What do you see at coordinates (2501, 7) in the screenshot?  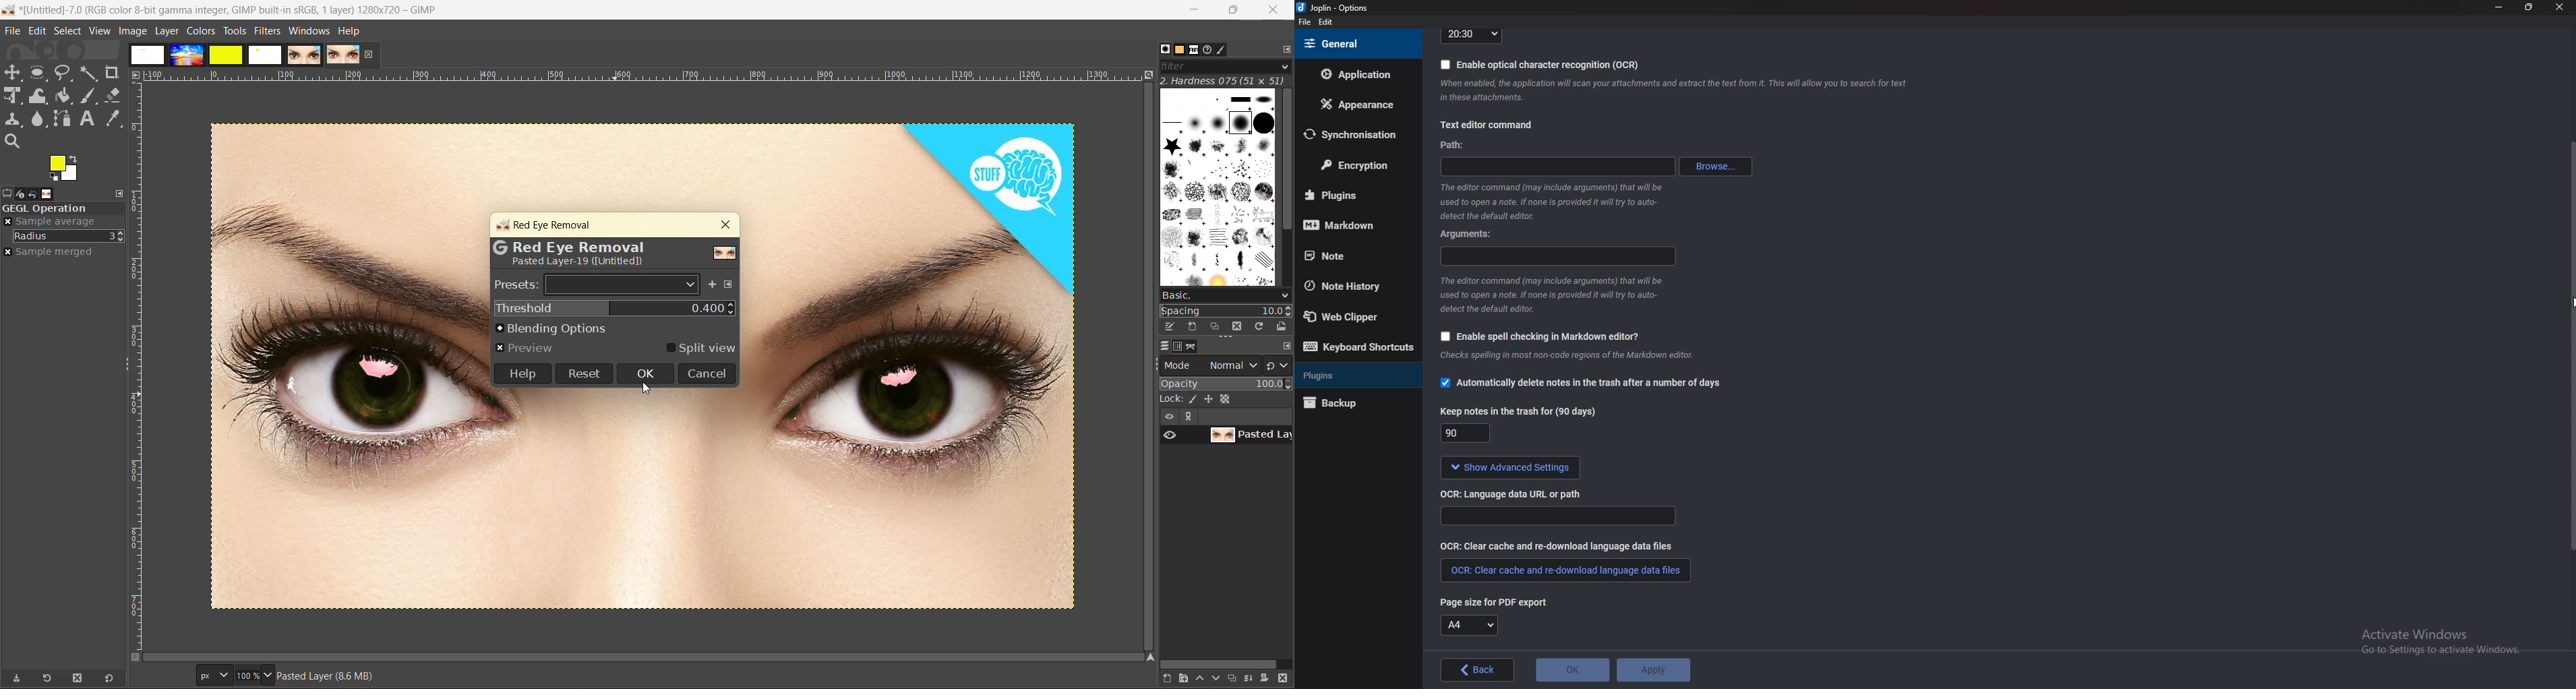 I see `Minimize` at bounding box center [2501, 7].